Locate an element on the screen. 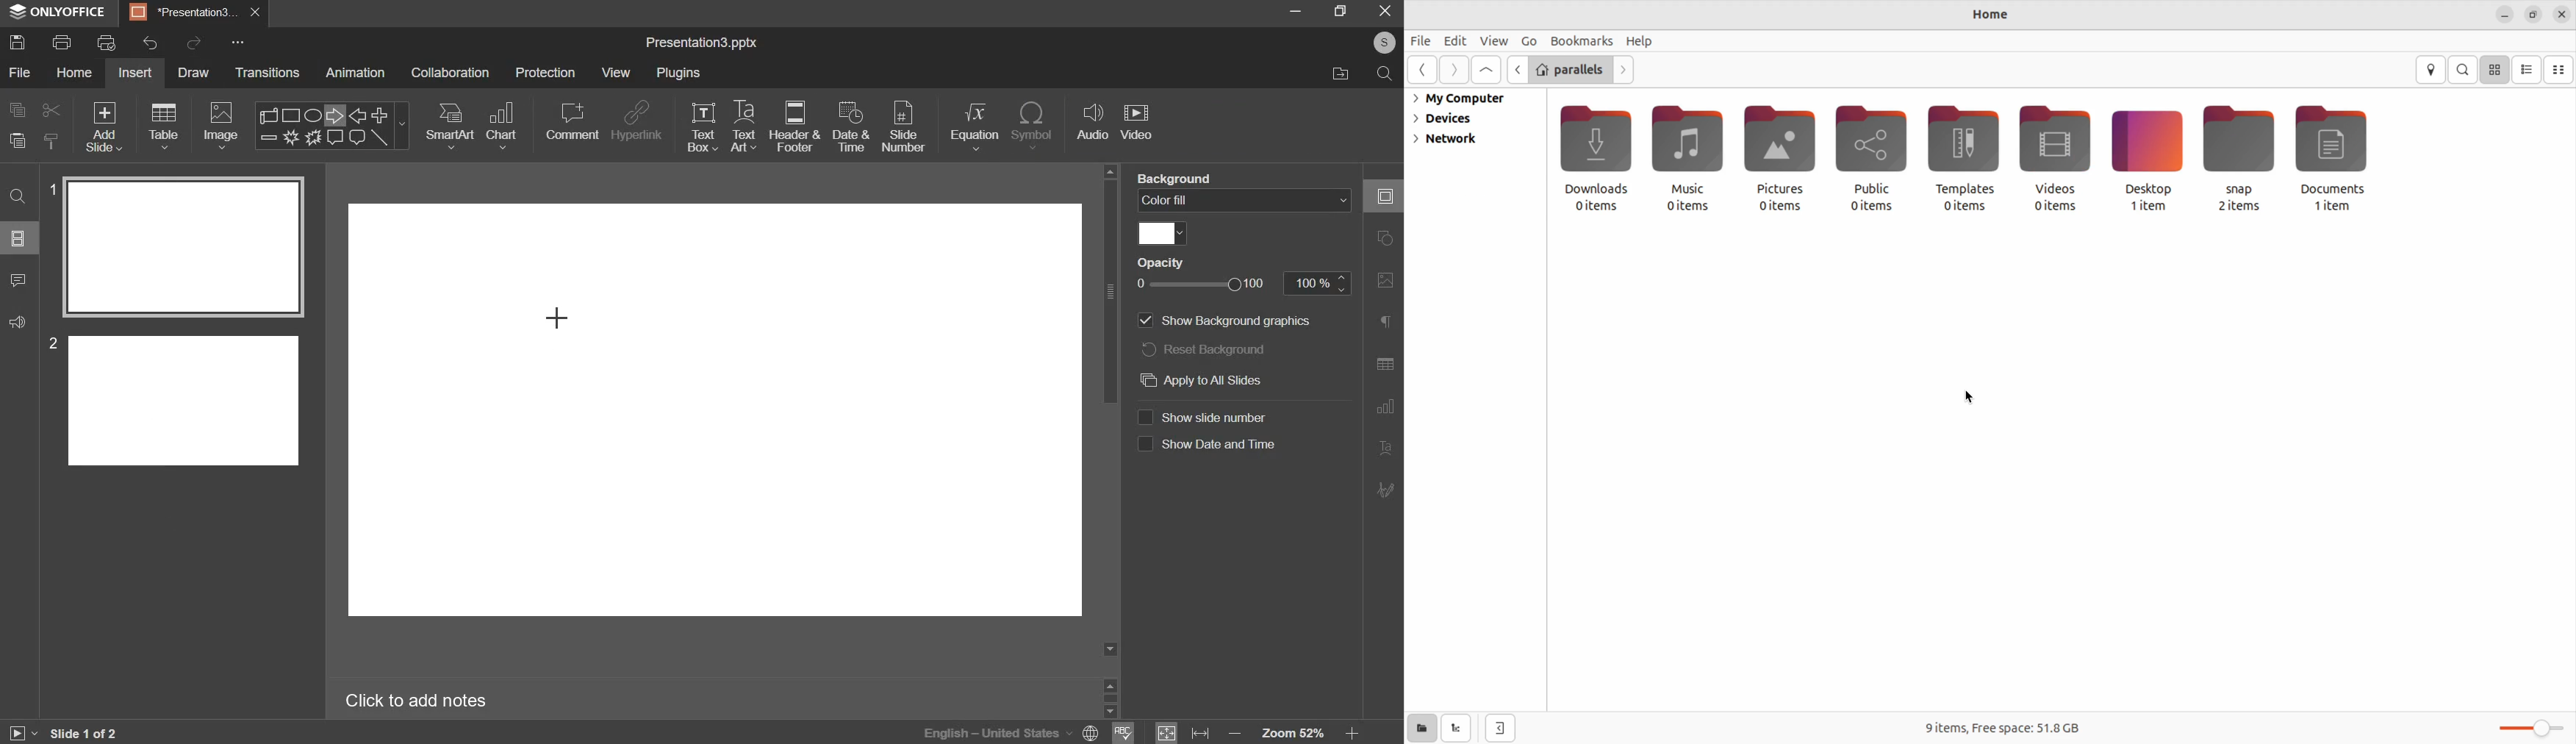 The height and width of the screenshot is (756, 2576). header & footer is located at coordinates (795, 126).